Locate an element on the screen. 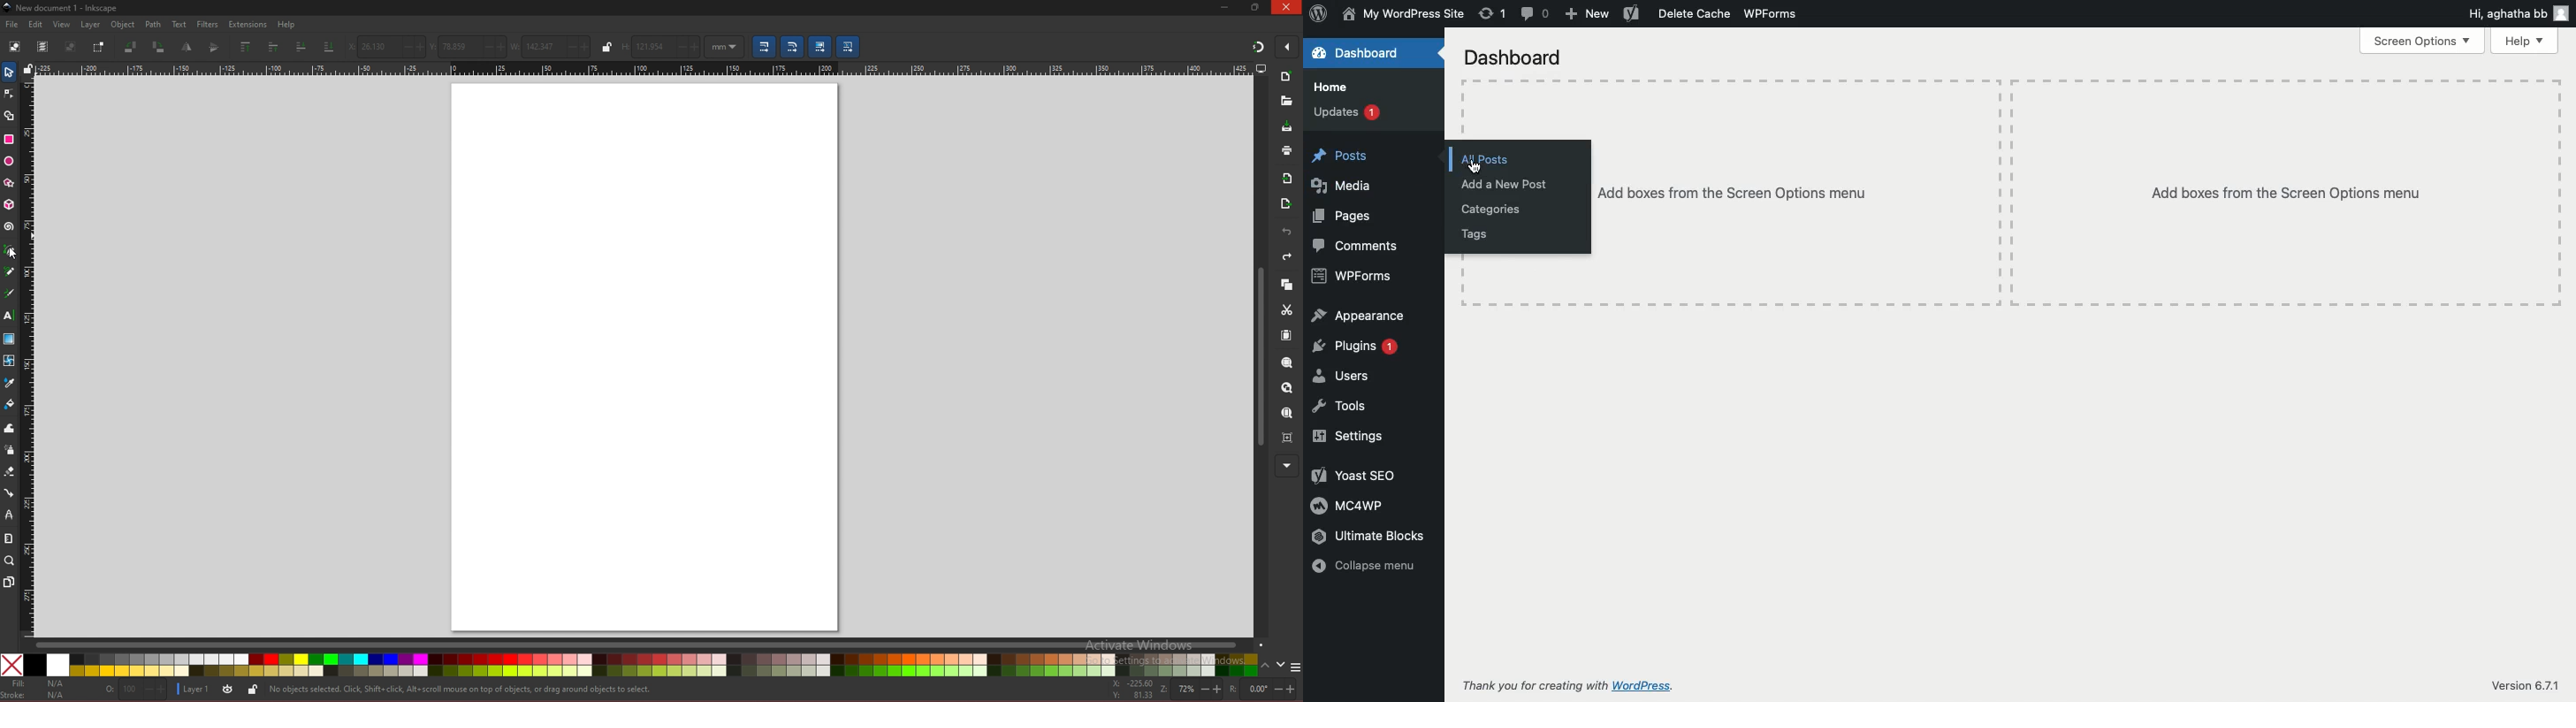  scale stroke width is located at coordinates (764, 47).